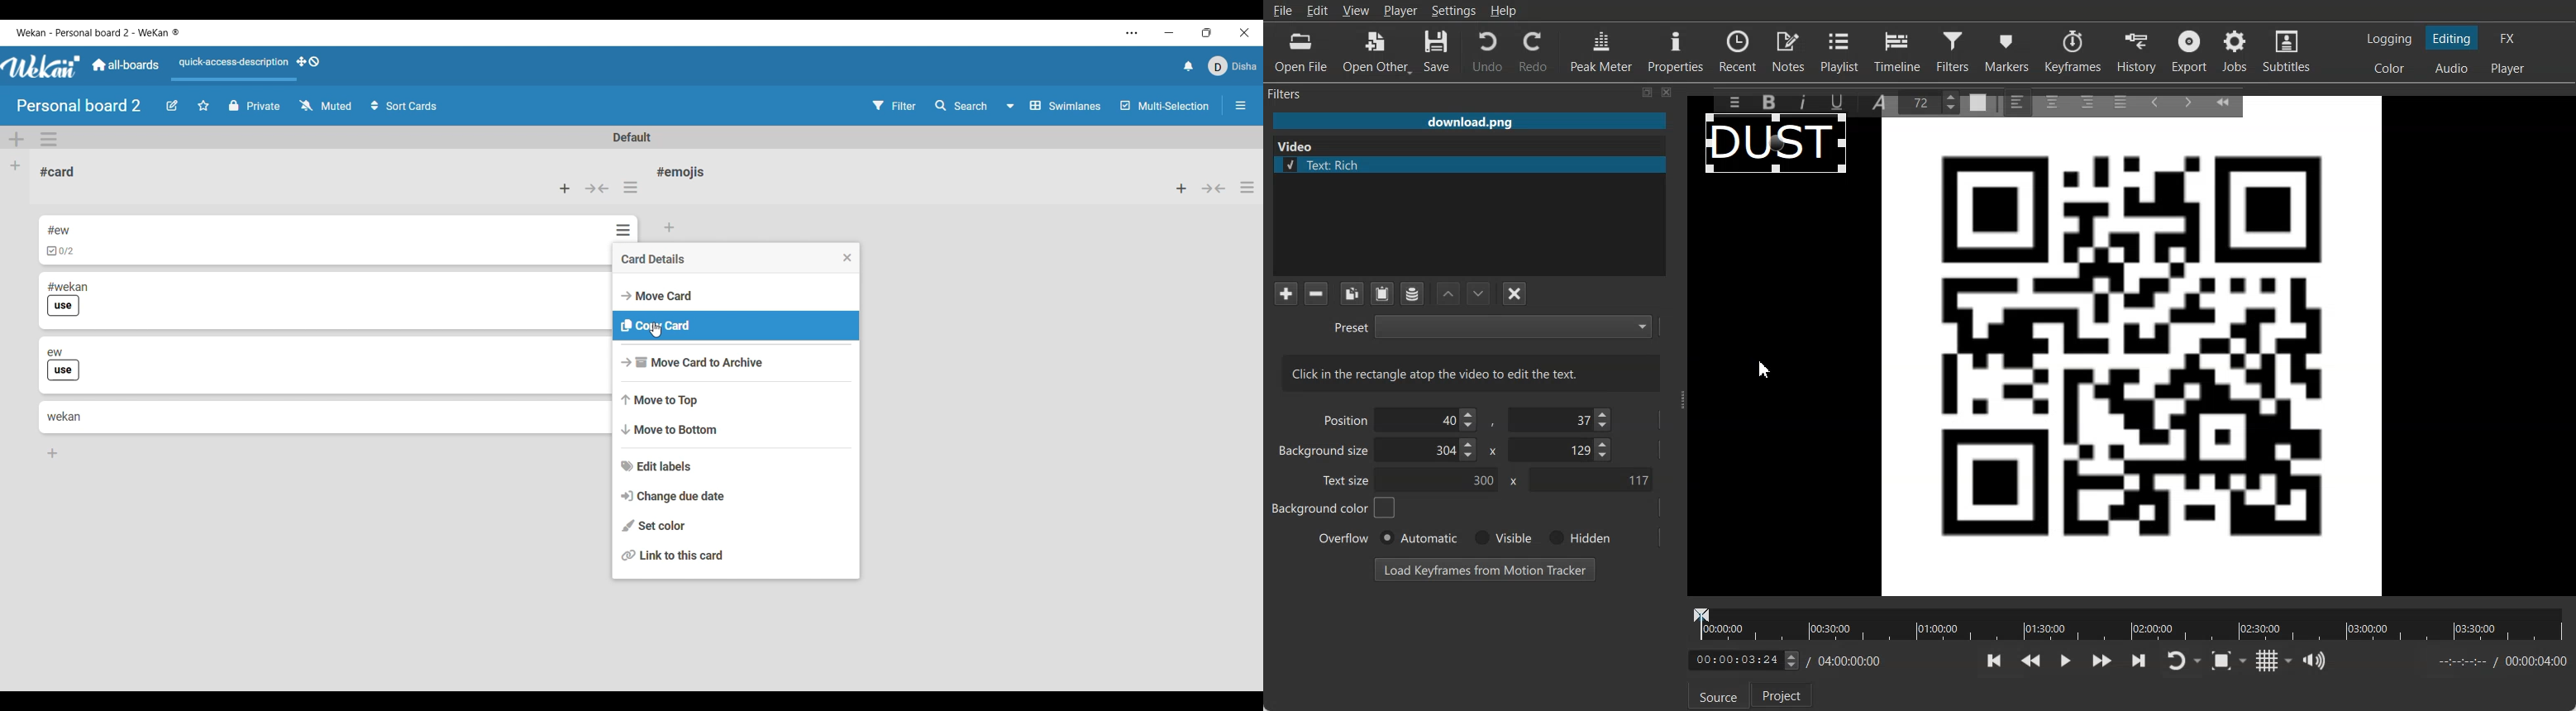 The image size is (2576, 728). I want to click on Skip to the next point, so click(2138, 660).